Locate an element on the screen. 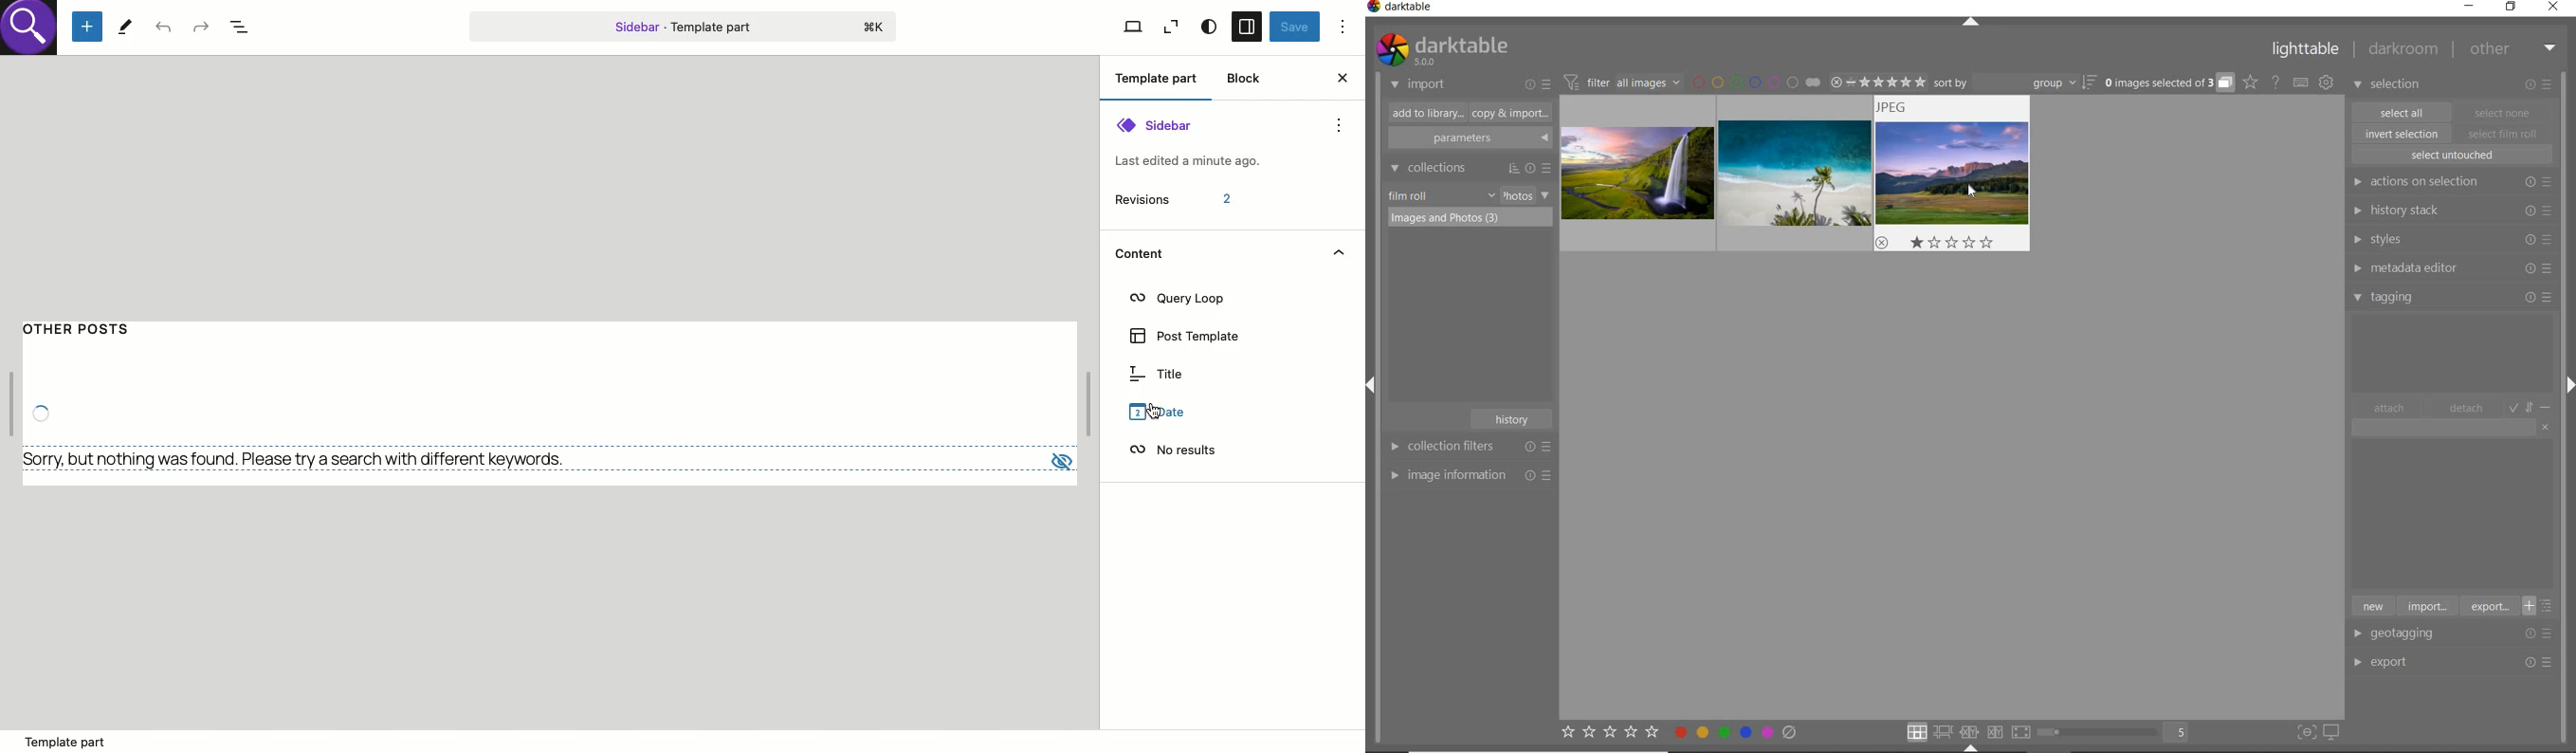 The image size is (2576, 756). images & photos is located at coordinates (1471, 220).